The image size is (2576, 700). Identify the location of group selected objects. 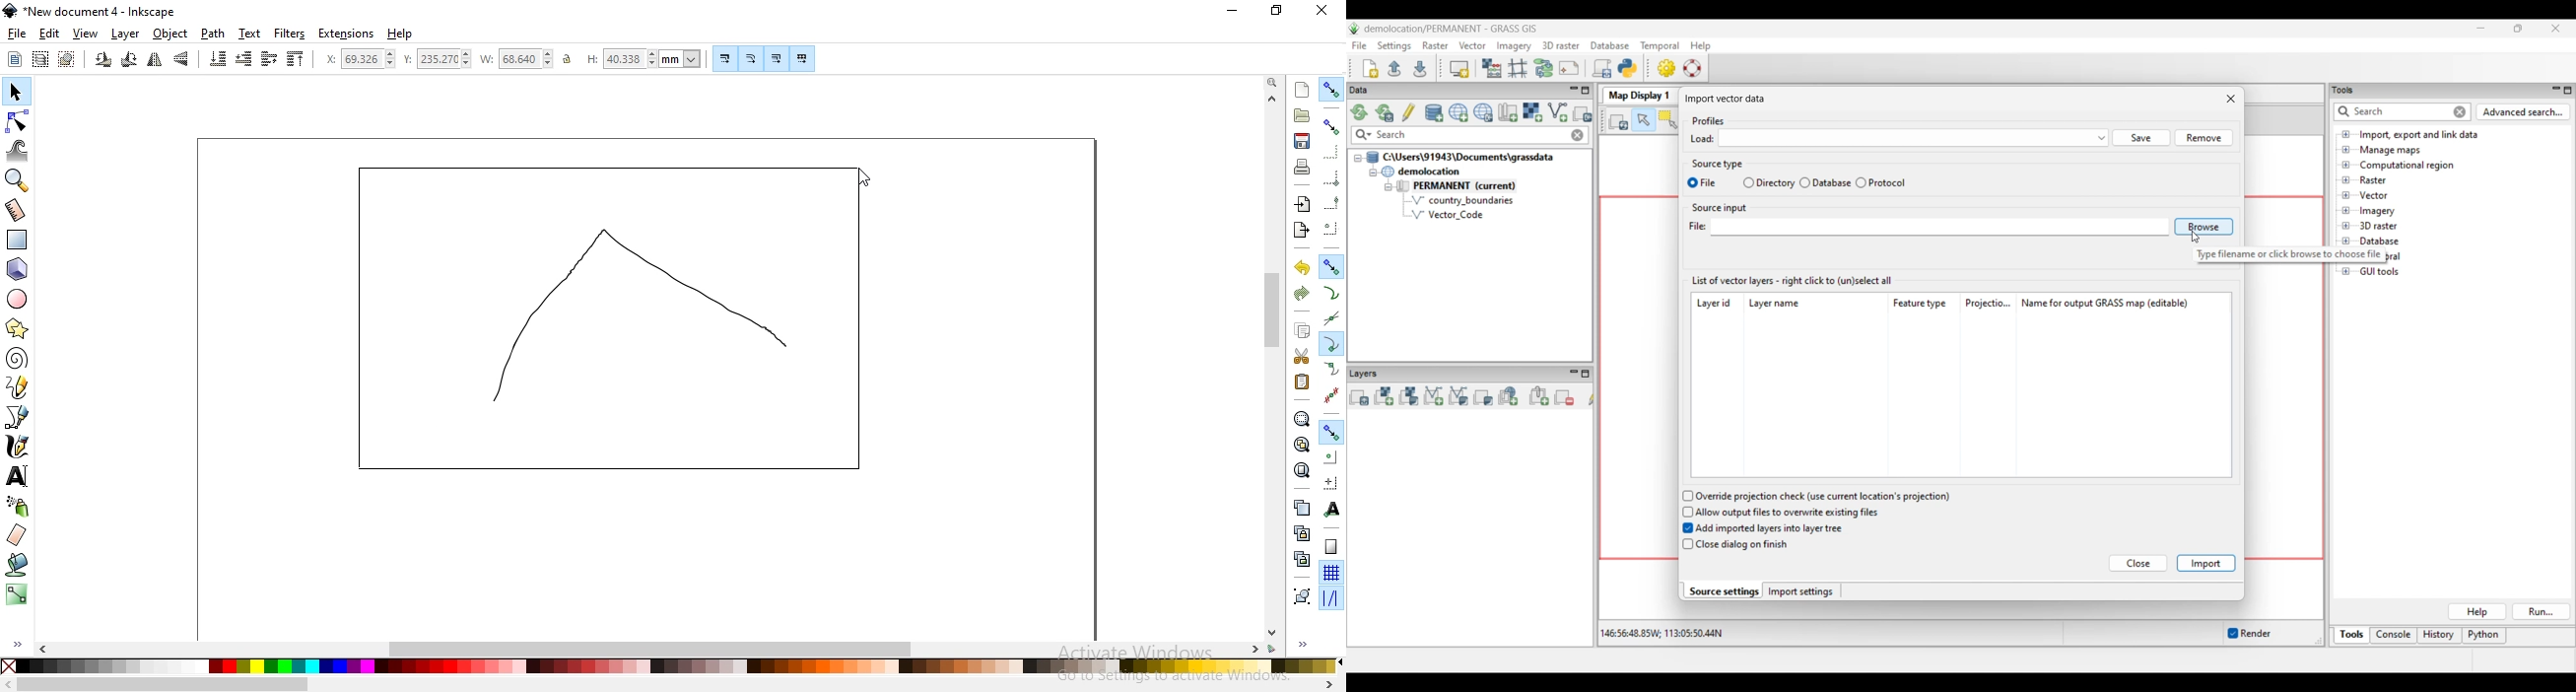
(1302, 595).